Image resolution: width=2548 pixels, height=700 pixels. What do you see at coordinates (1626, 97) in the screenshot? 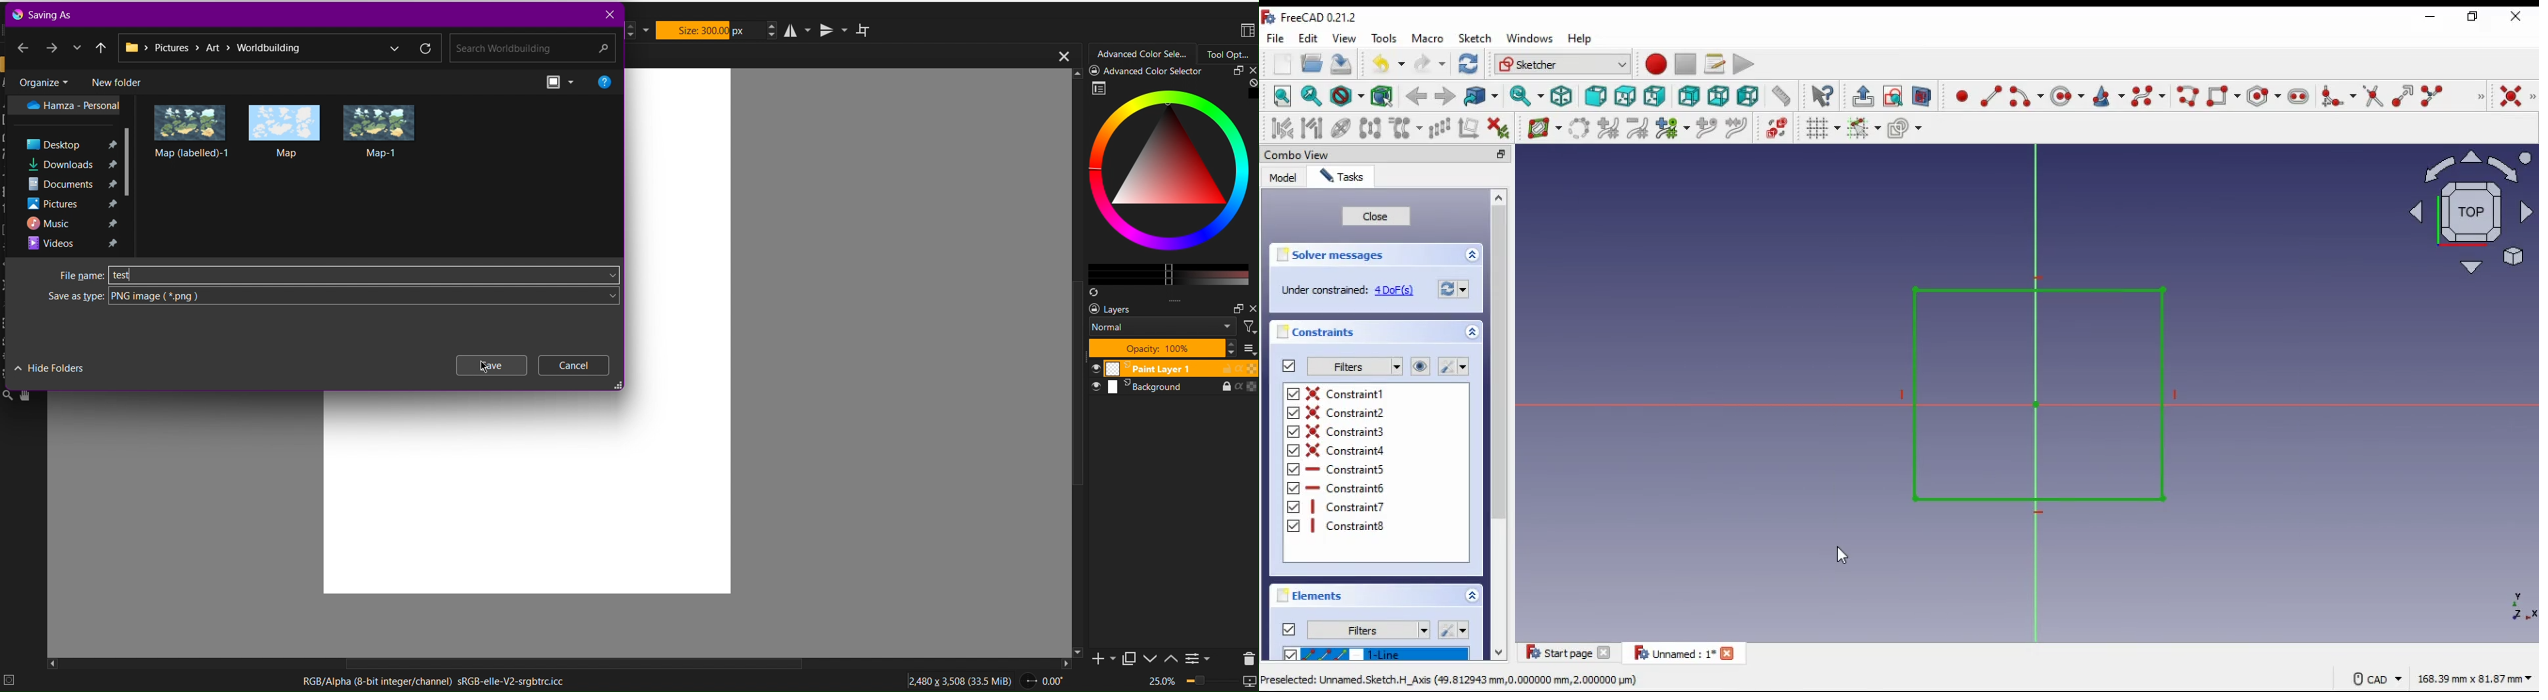
I see `top` at bounding box center [1626, 97].